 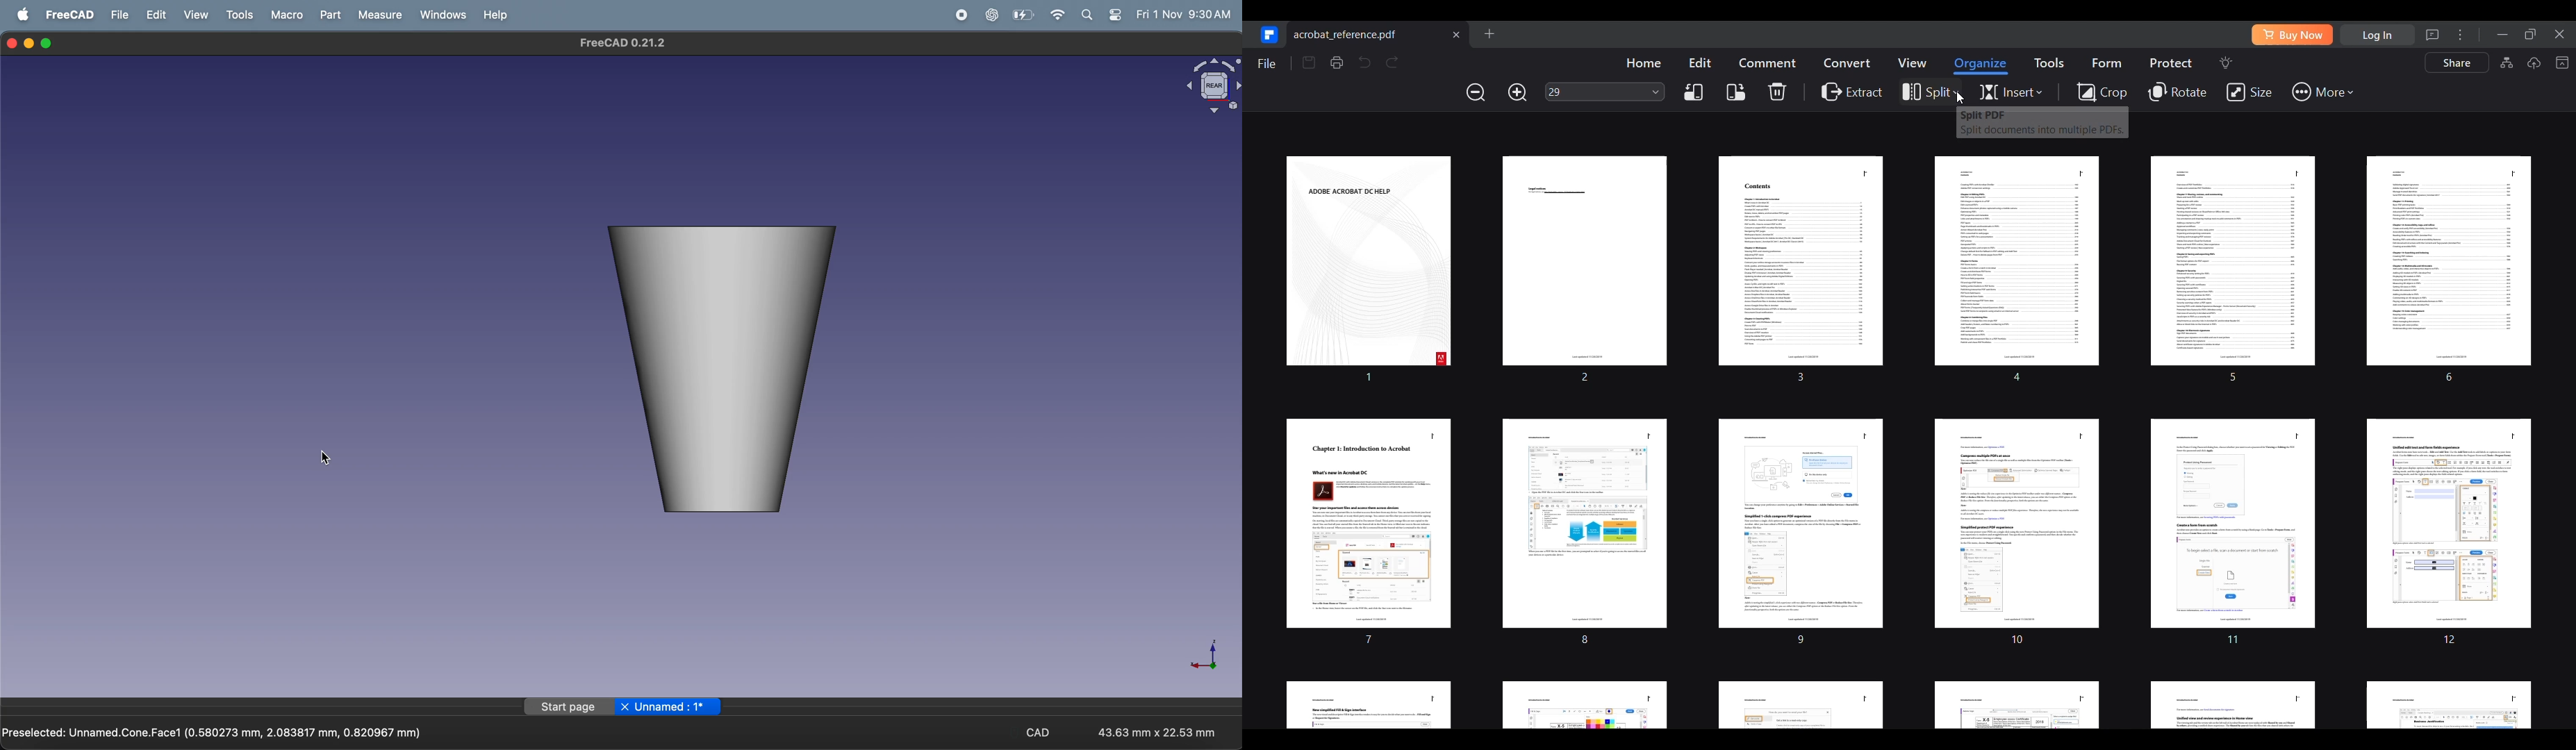 What do you see at coordinates (2179, 92) in the screenshot?
I see `Rotate page` at bounding box center [2179, 92].